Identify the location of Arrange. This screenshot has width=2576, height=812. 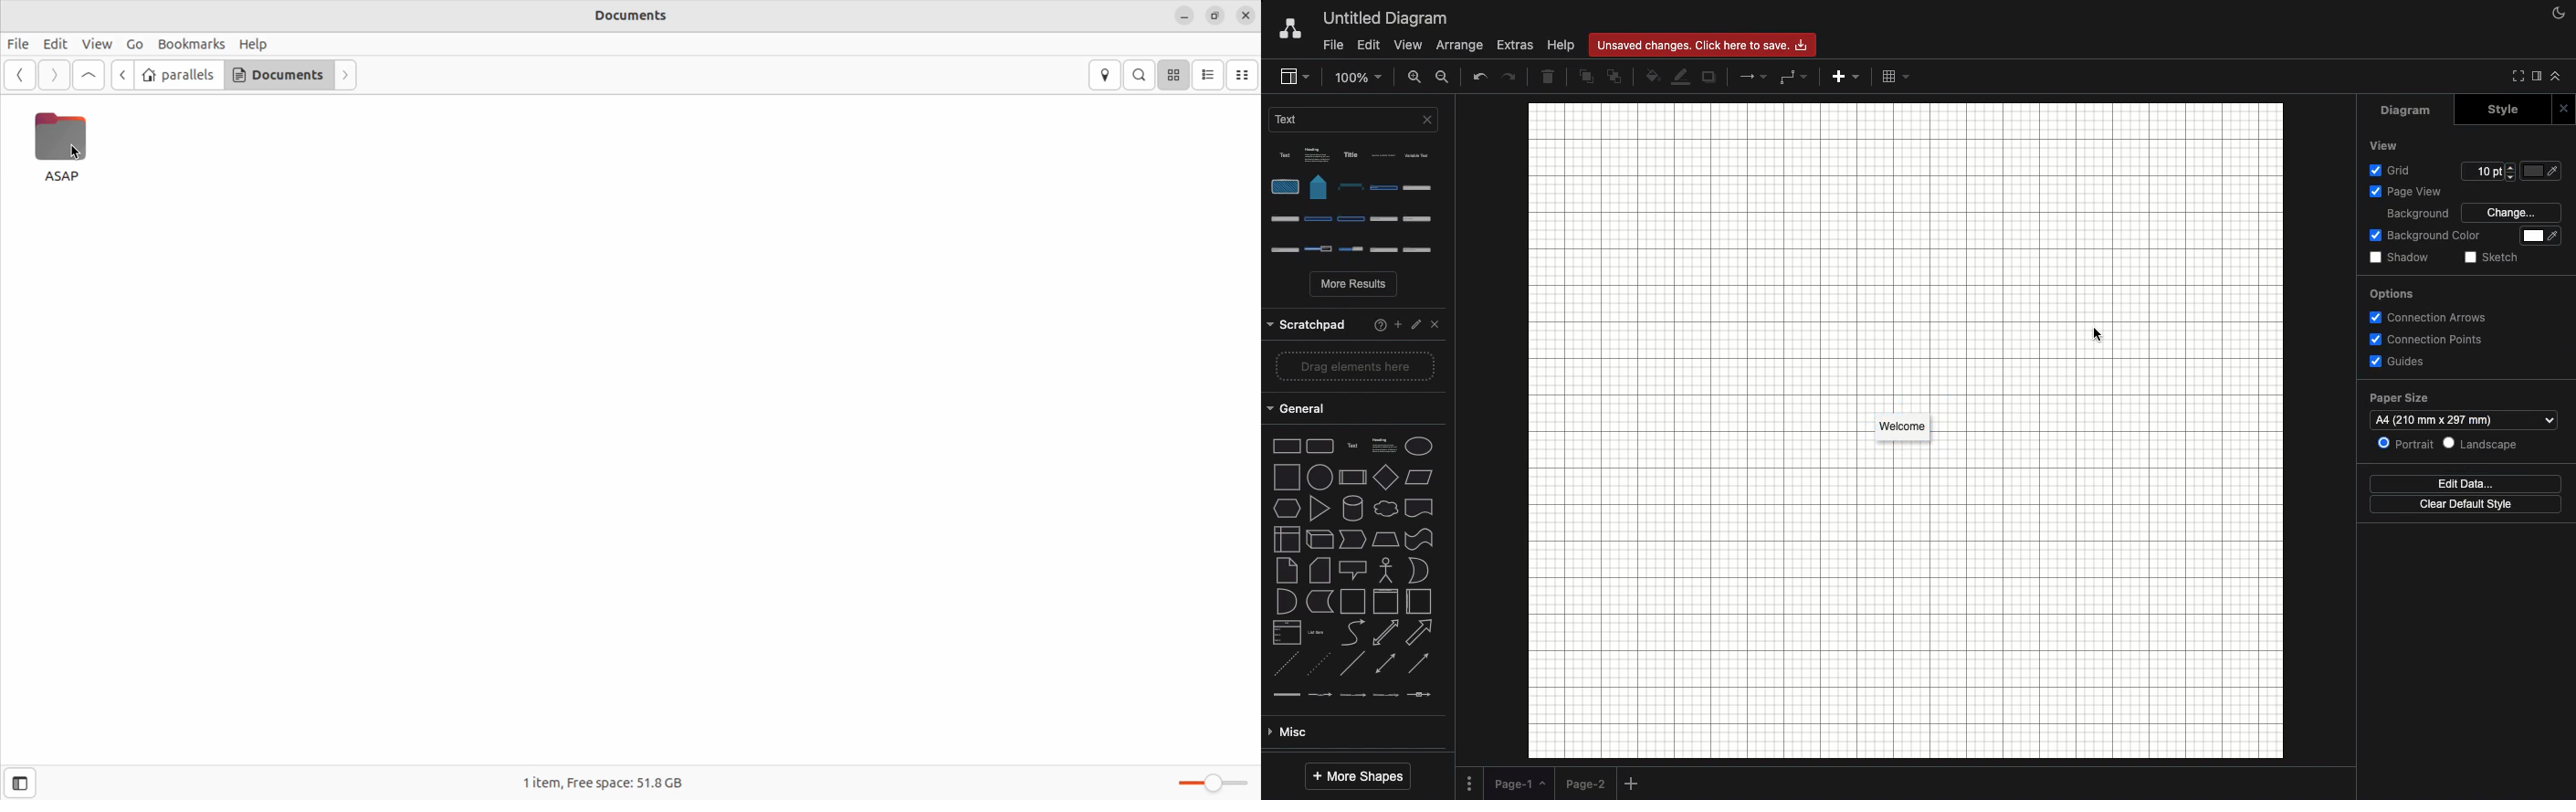
(1462, 44).